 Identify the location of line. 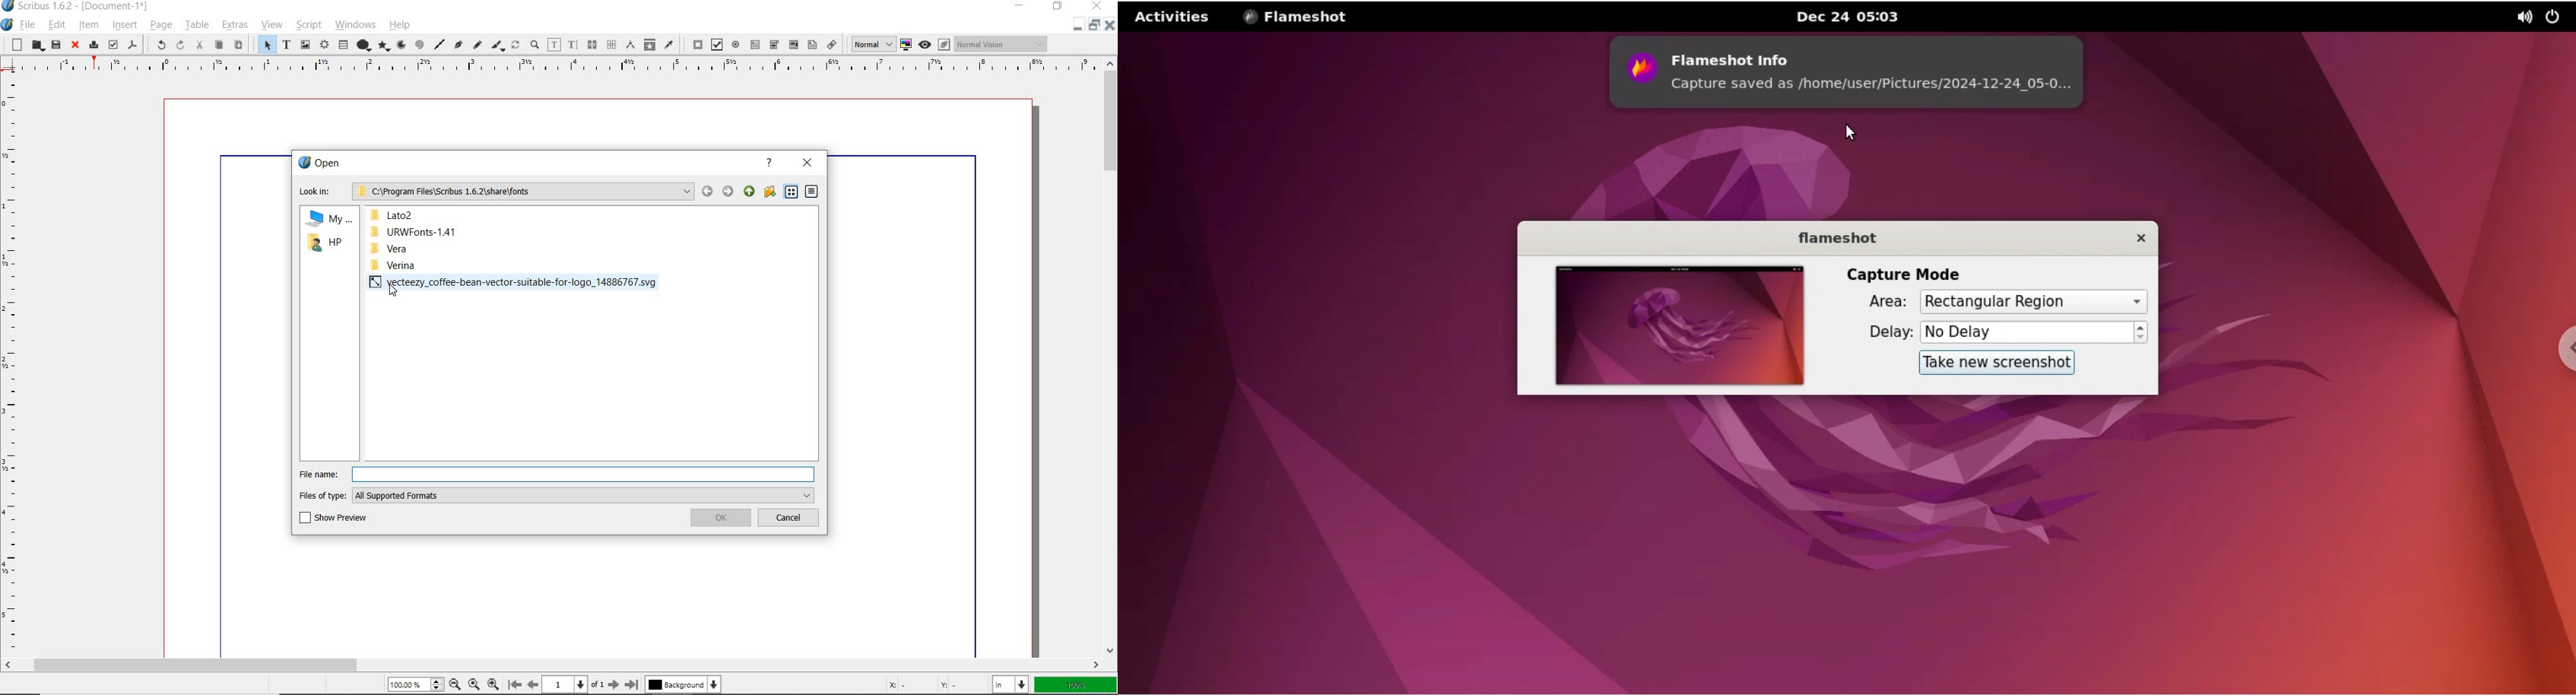
(439, 45).